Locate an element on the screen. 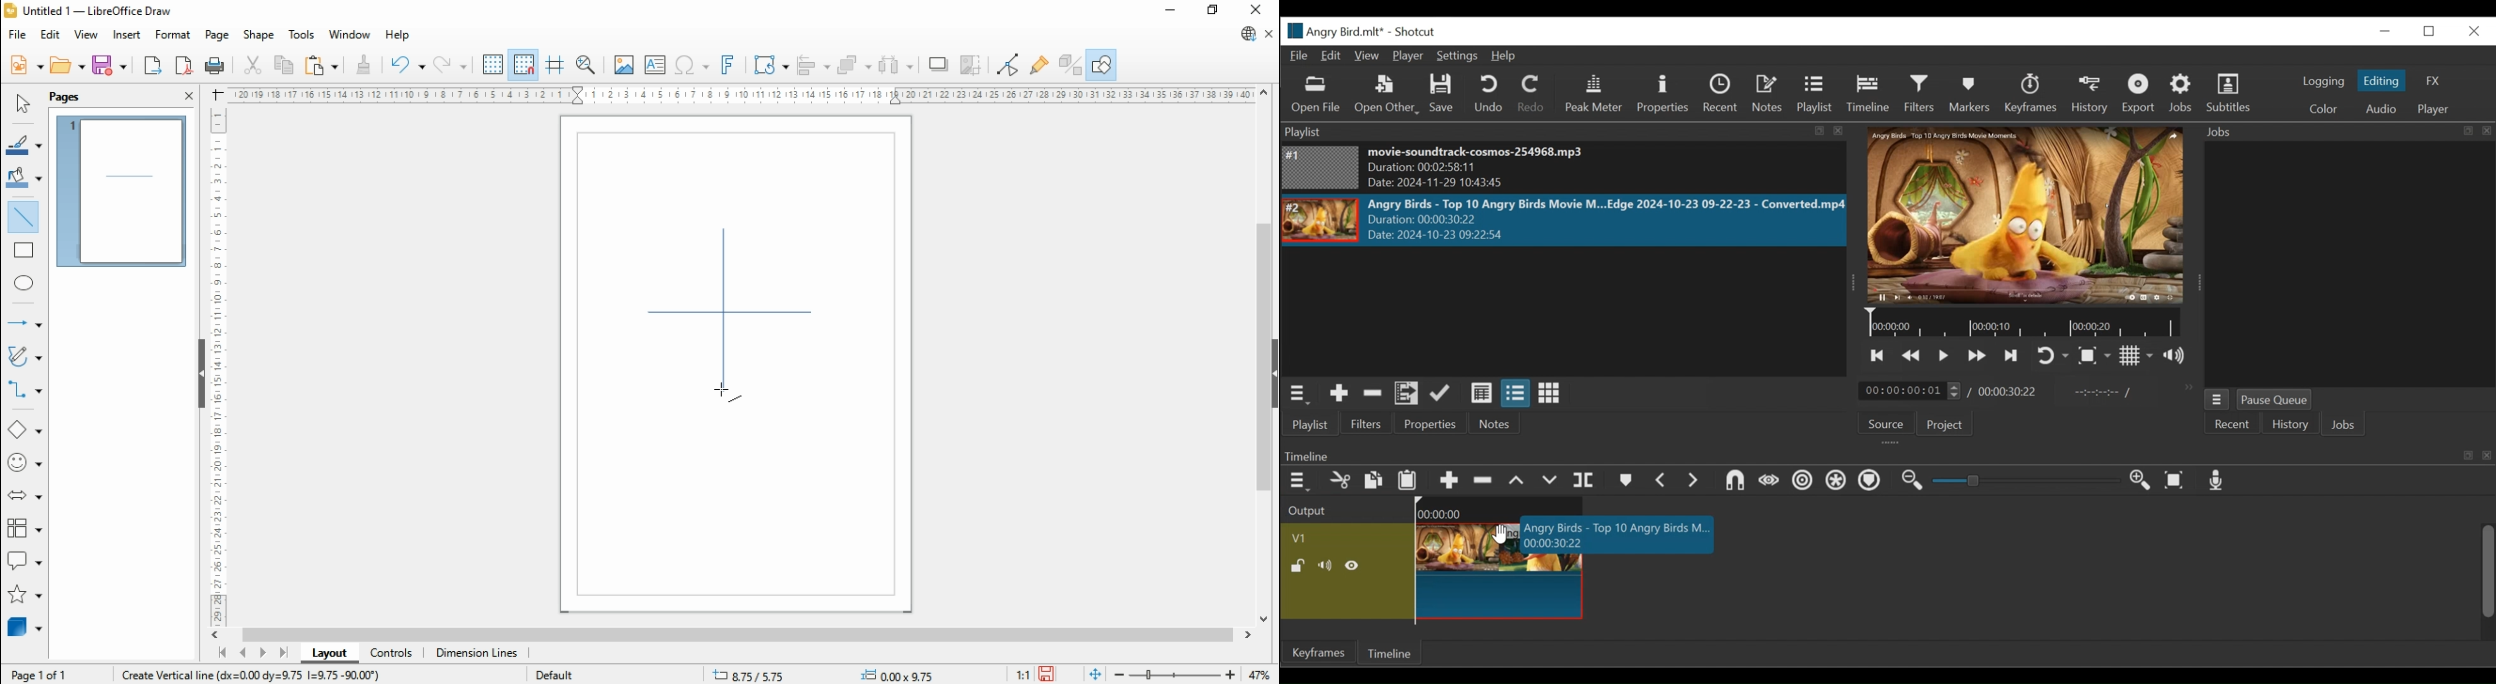  Zoom in  is located at coordinates (2144, 481).